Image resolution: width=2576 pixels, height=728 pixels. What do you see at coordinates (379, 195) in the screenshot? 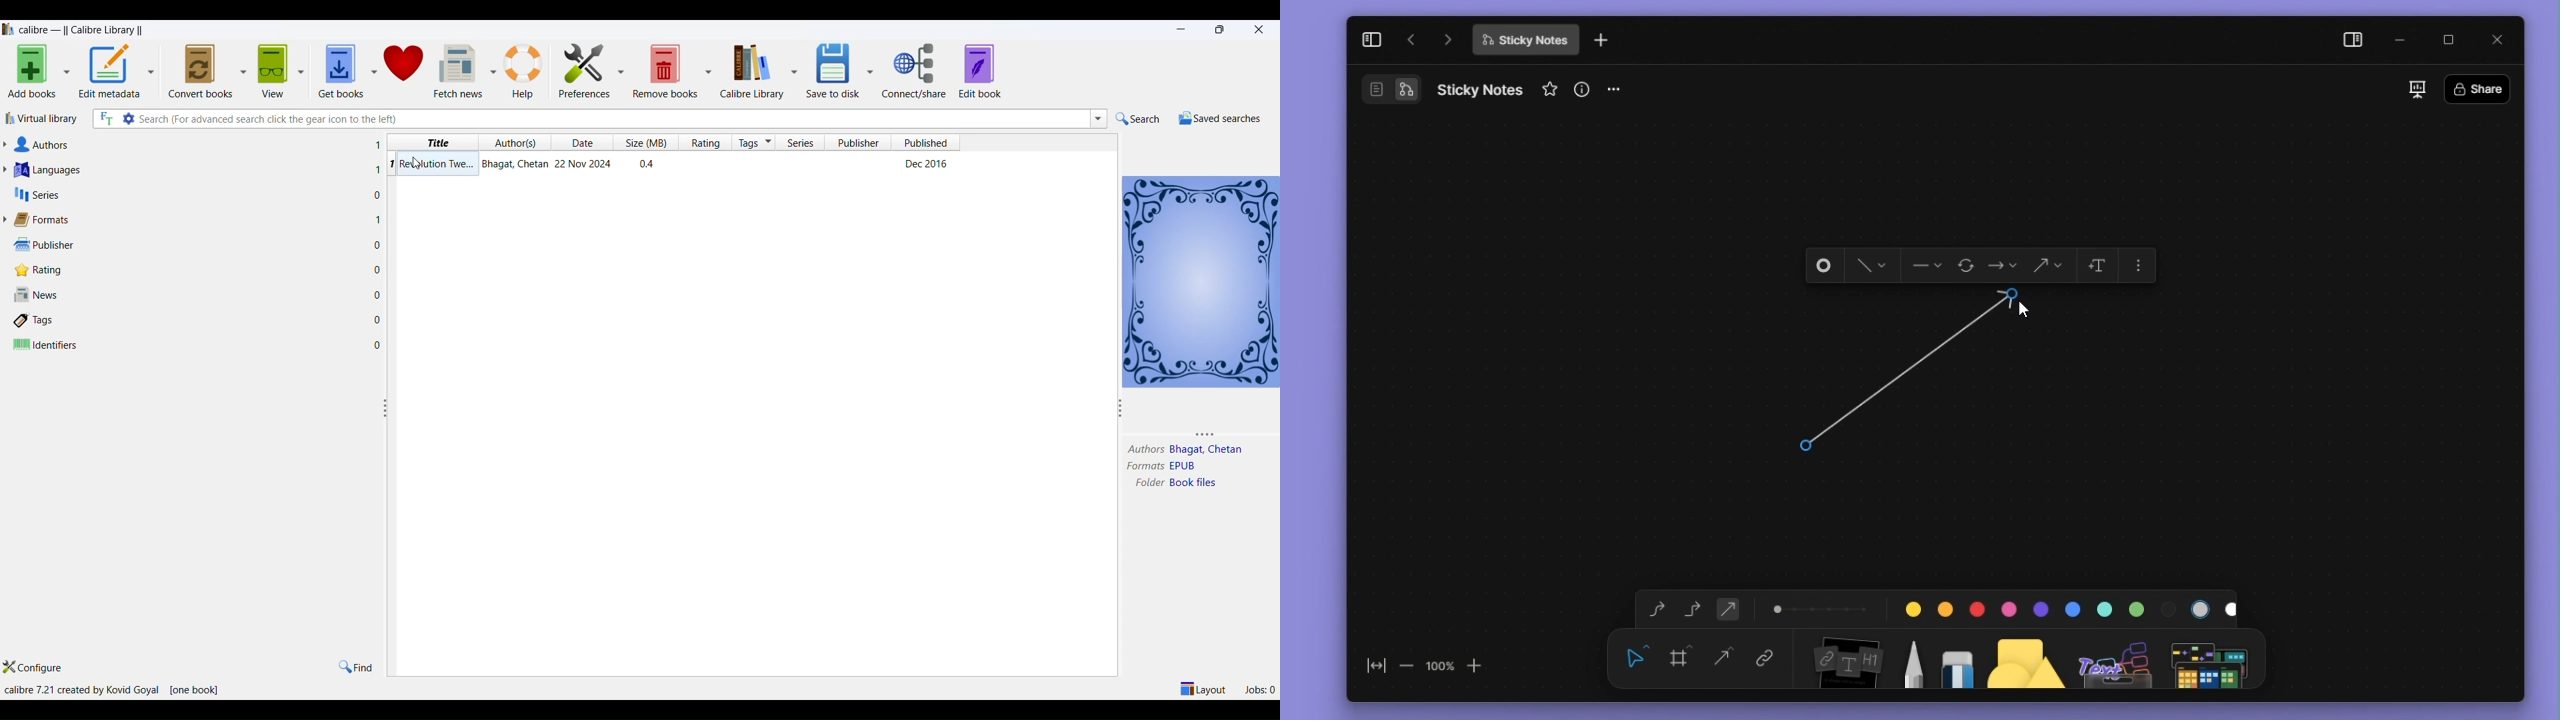
I see `0` at bounding box center [379, 195].